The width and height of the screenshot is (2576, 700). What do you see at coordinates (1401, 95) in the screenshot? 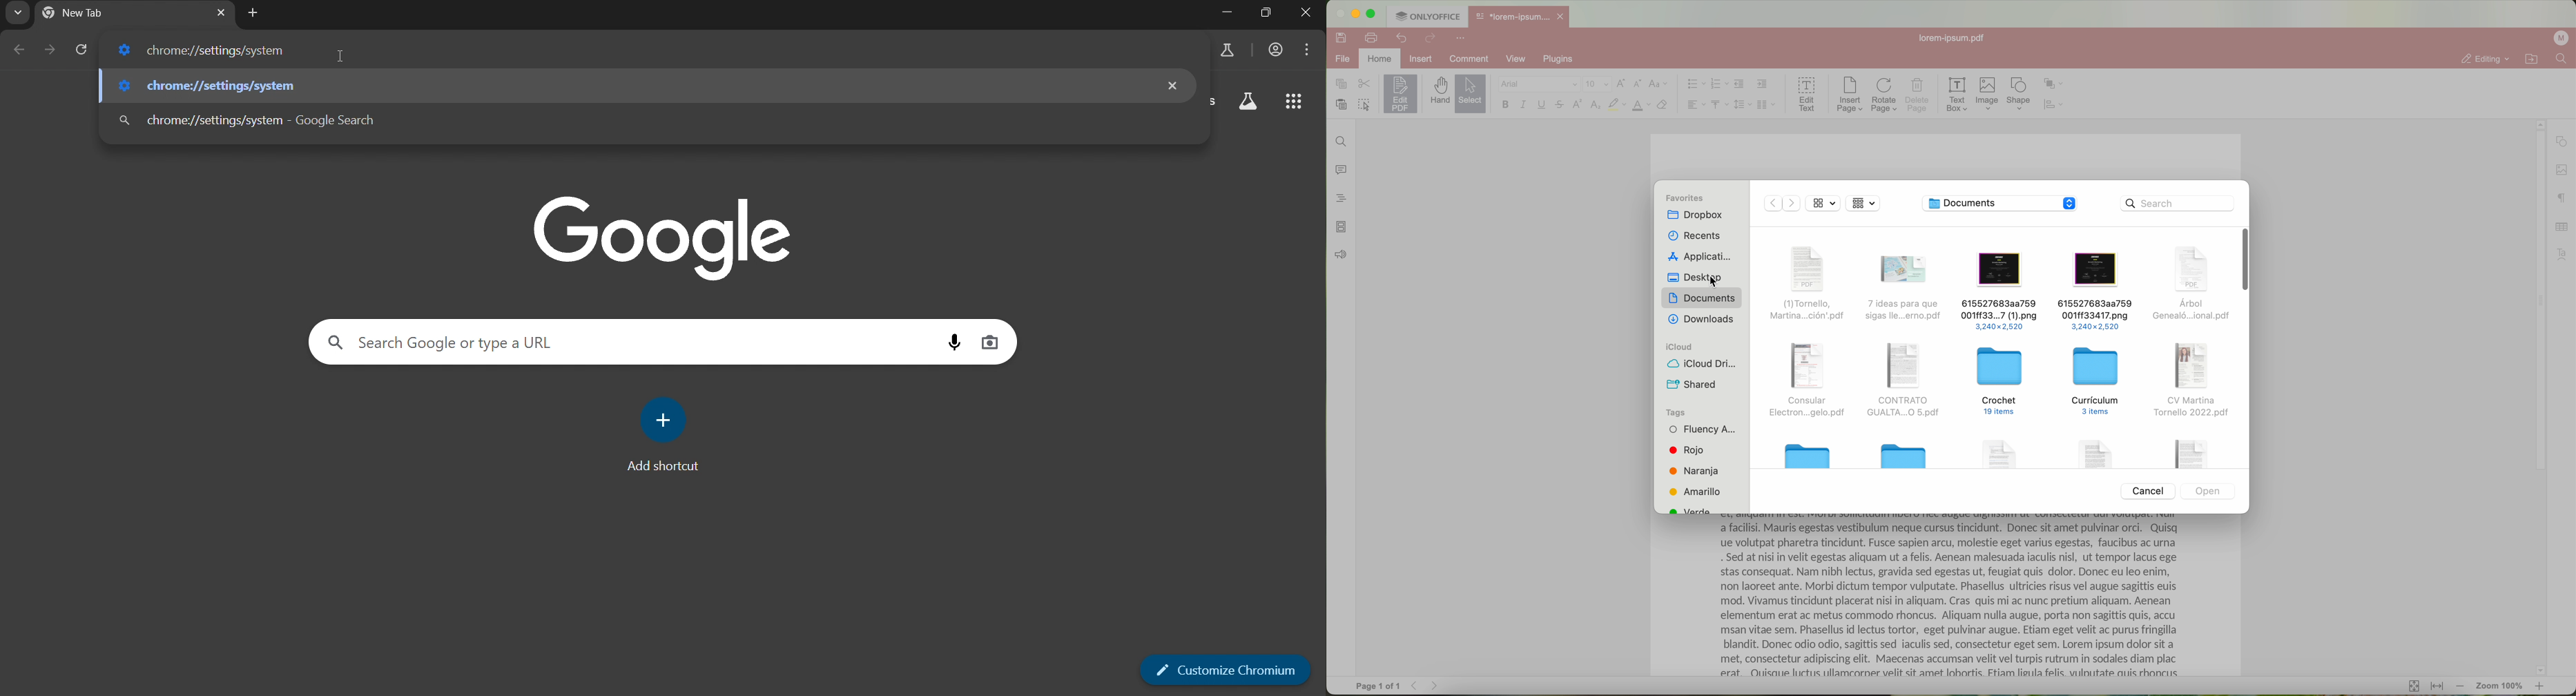
I see `click on edit PDF` at bounding box center [1401, 95].